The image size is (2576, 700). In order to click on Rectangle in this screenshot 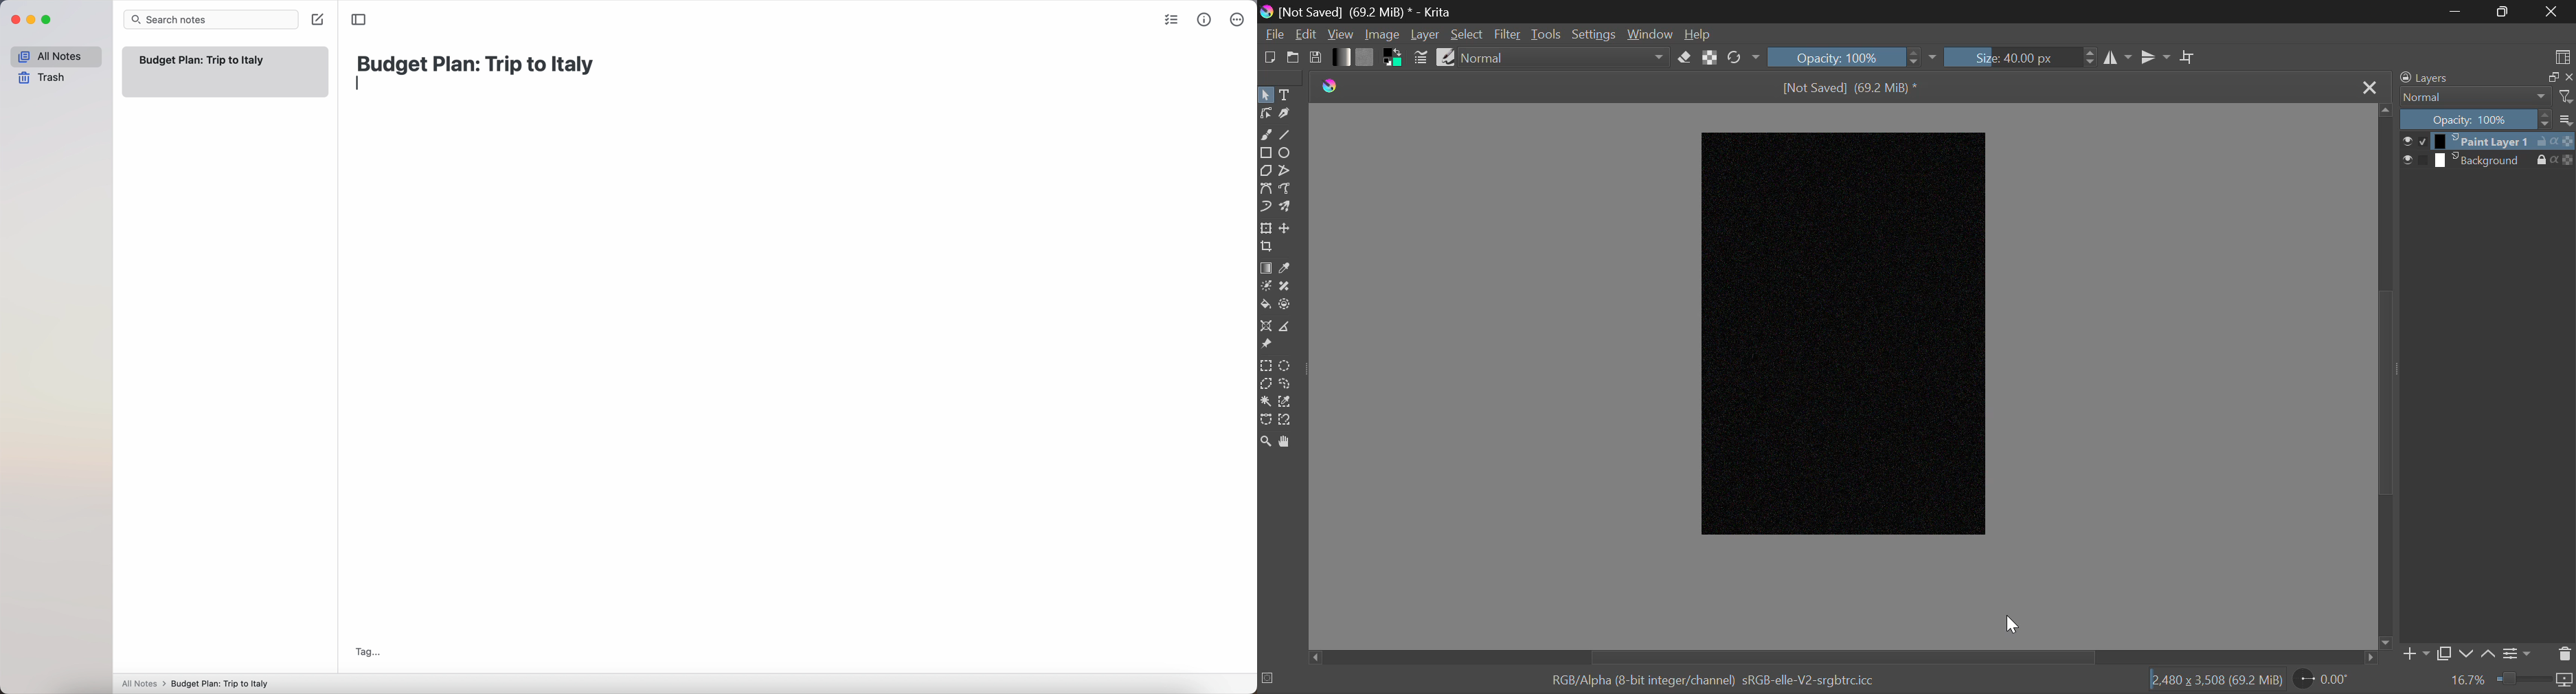, I will do `click(1265, 151)`.